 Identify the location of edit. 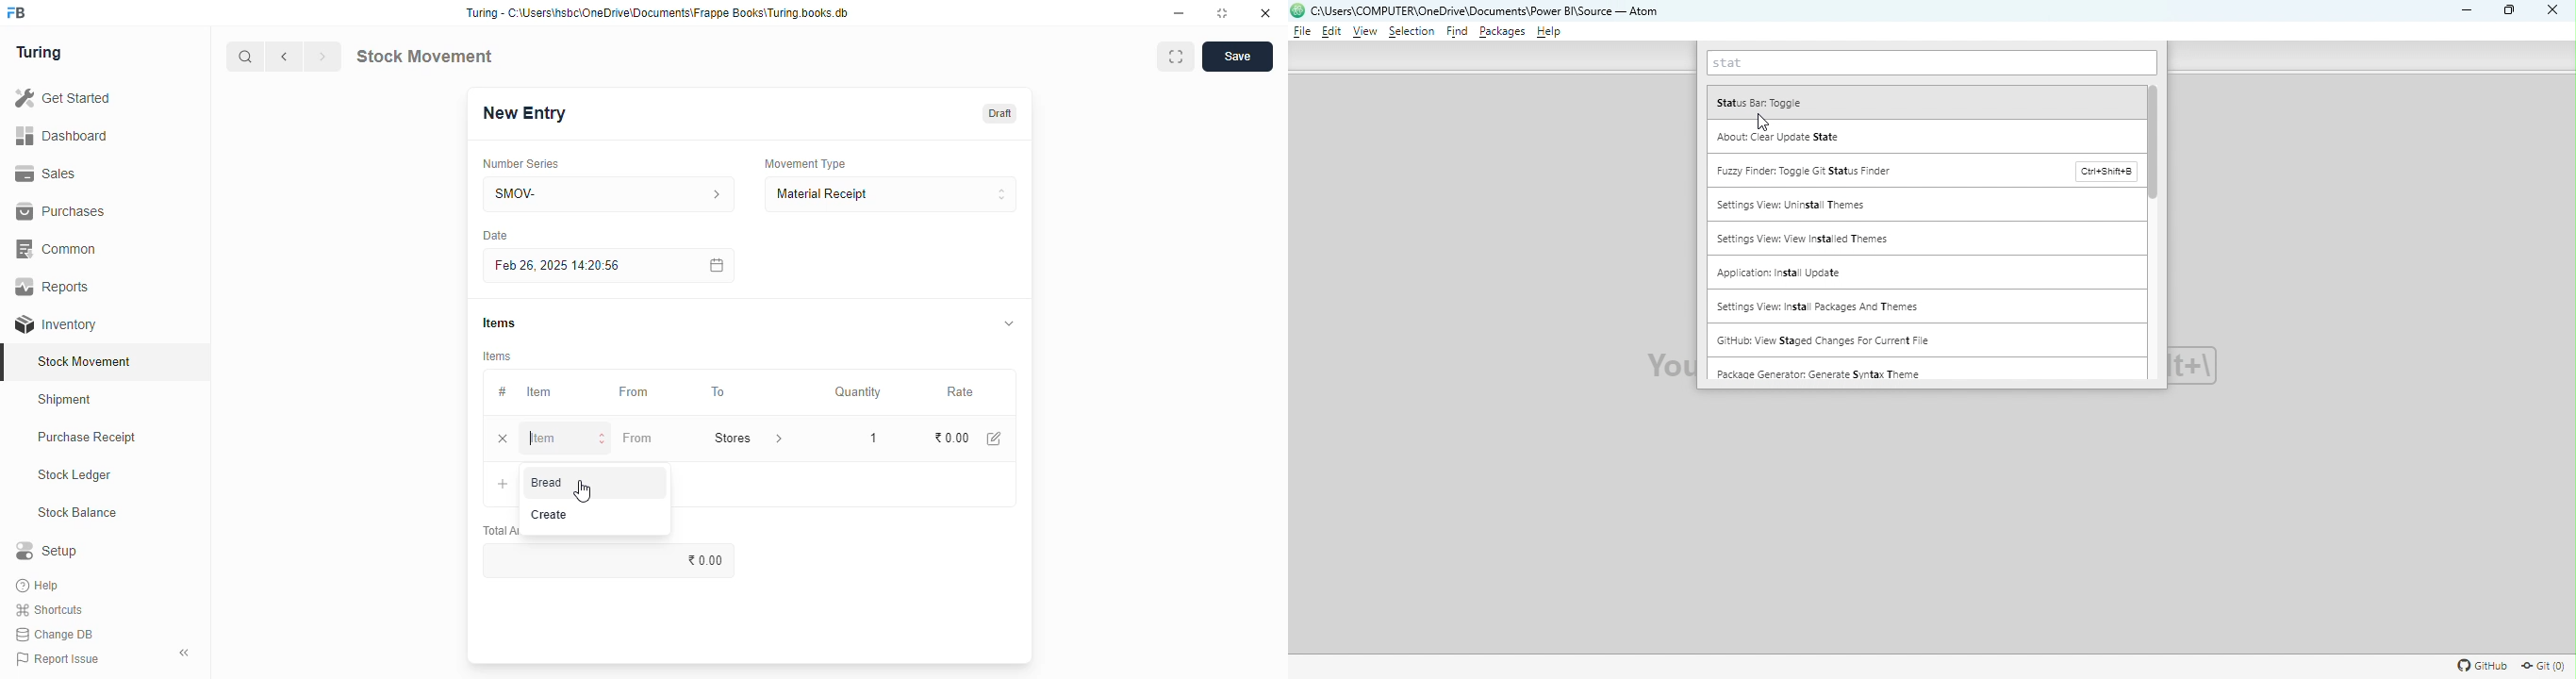
(995, 439).